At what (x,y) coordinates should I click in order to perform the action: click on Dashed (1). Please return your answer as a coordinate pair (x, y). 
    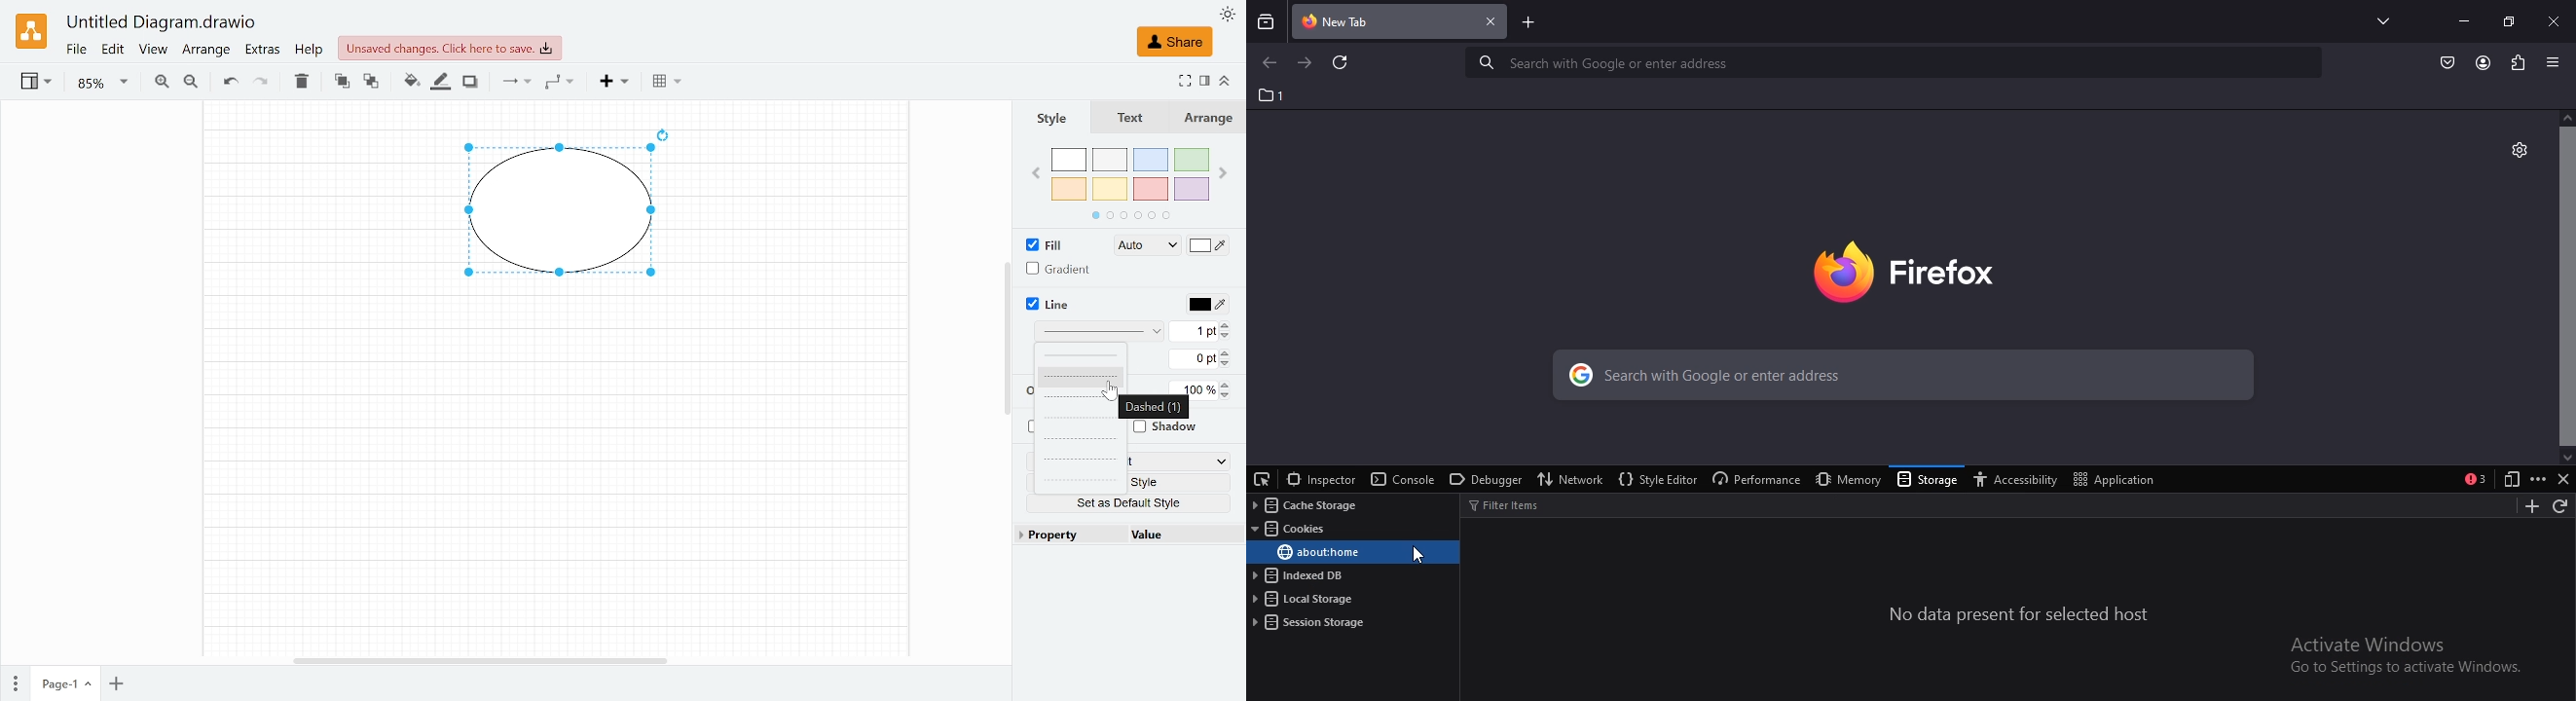
    Looking at the image, I should click on (1154, 407).